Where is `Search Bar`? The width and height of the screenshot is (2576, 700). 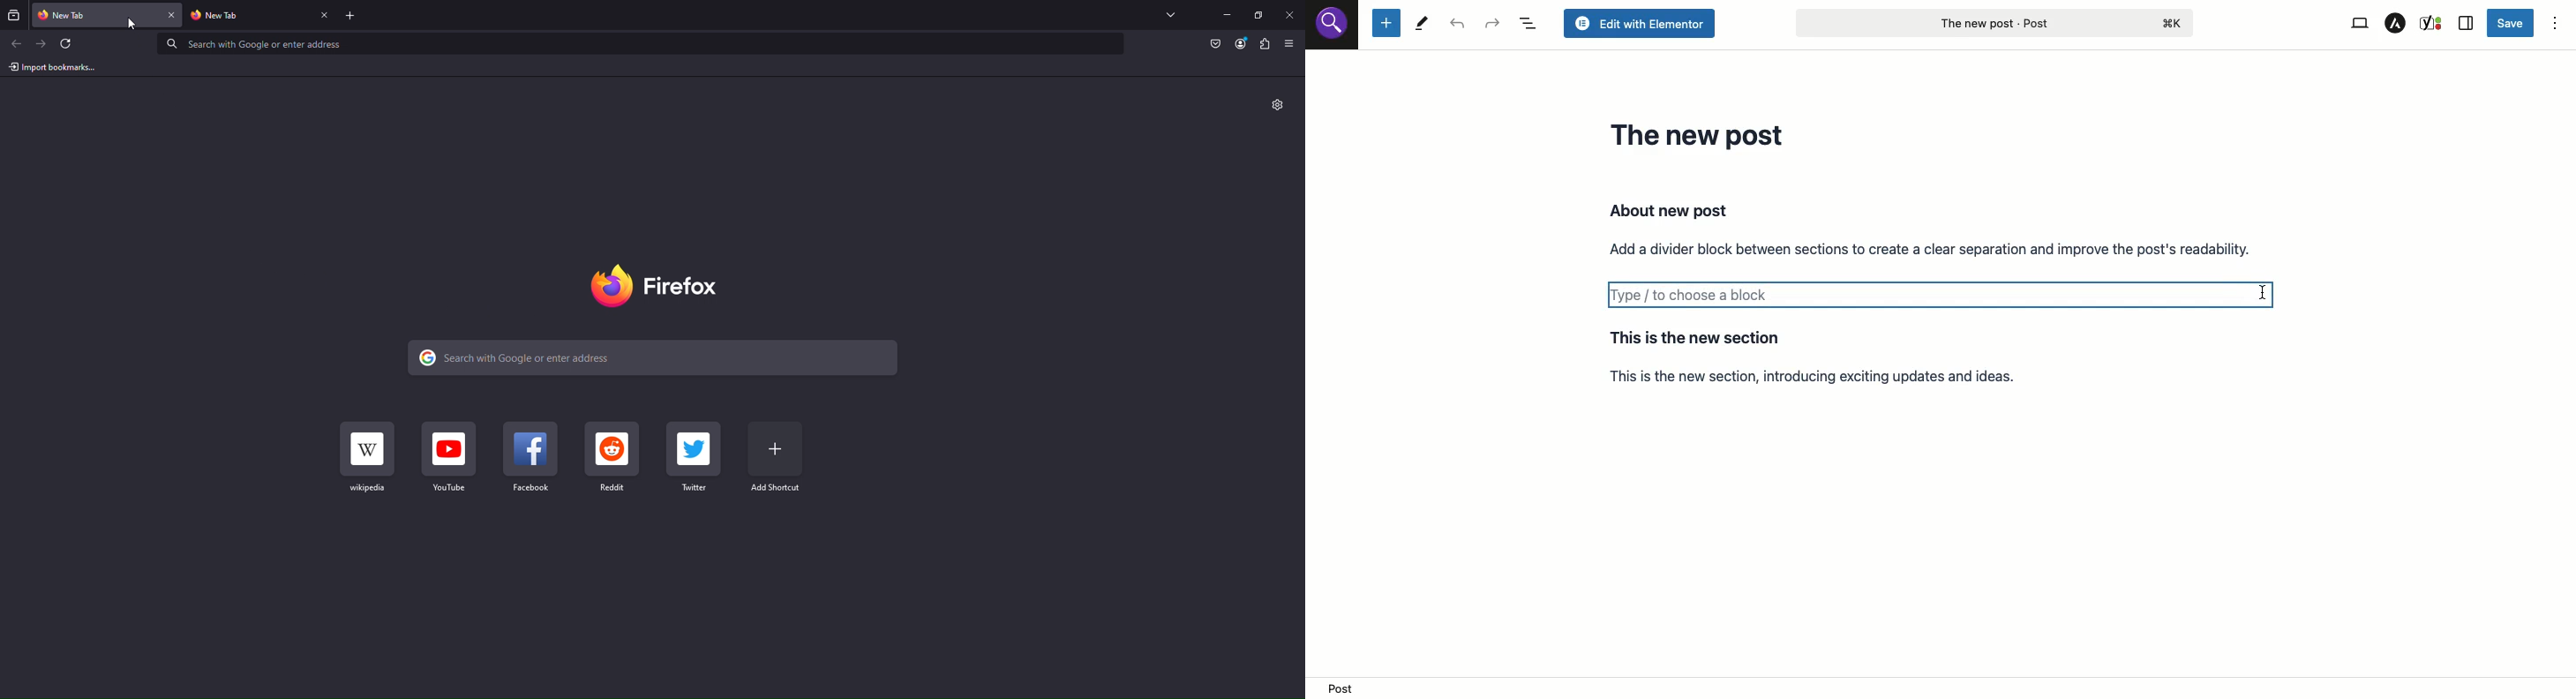
Search Bar is located at coordinates (657, 358).